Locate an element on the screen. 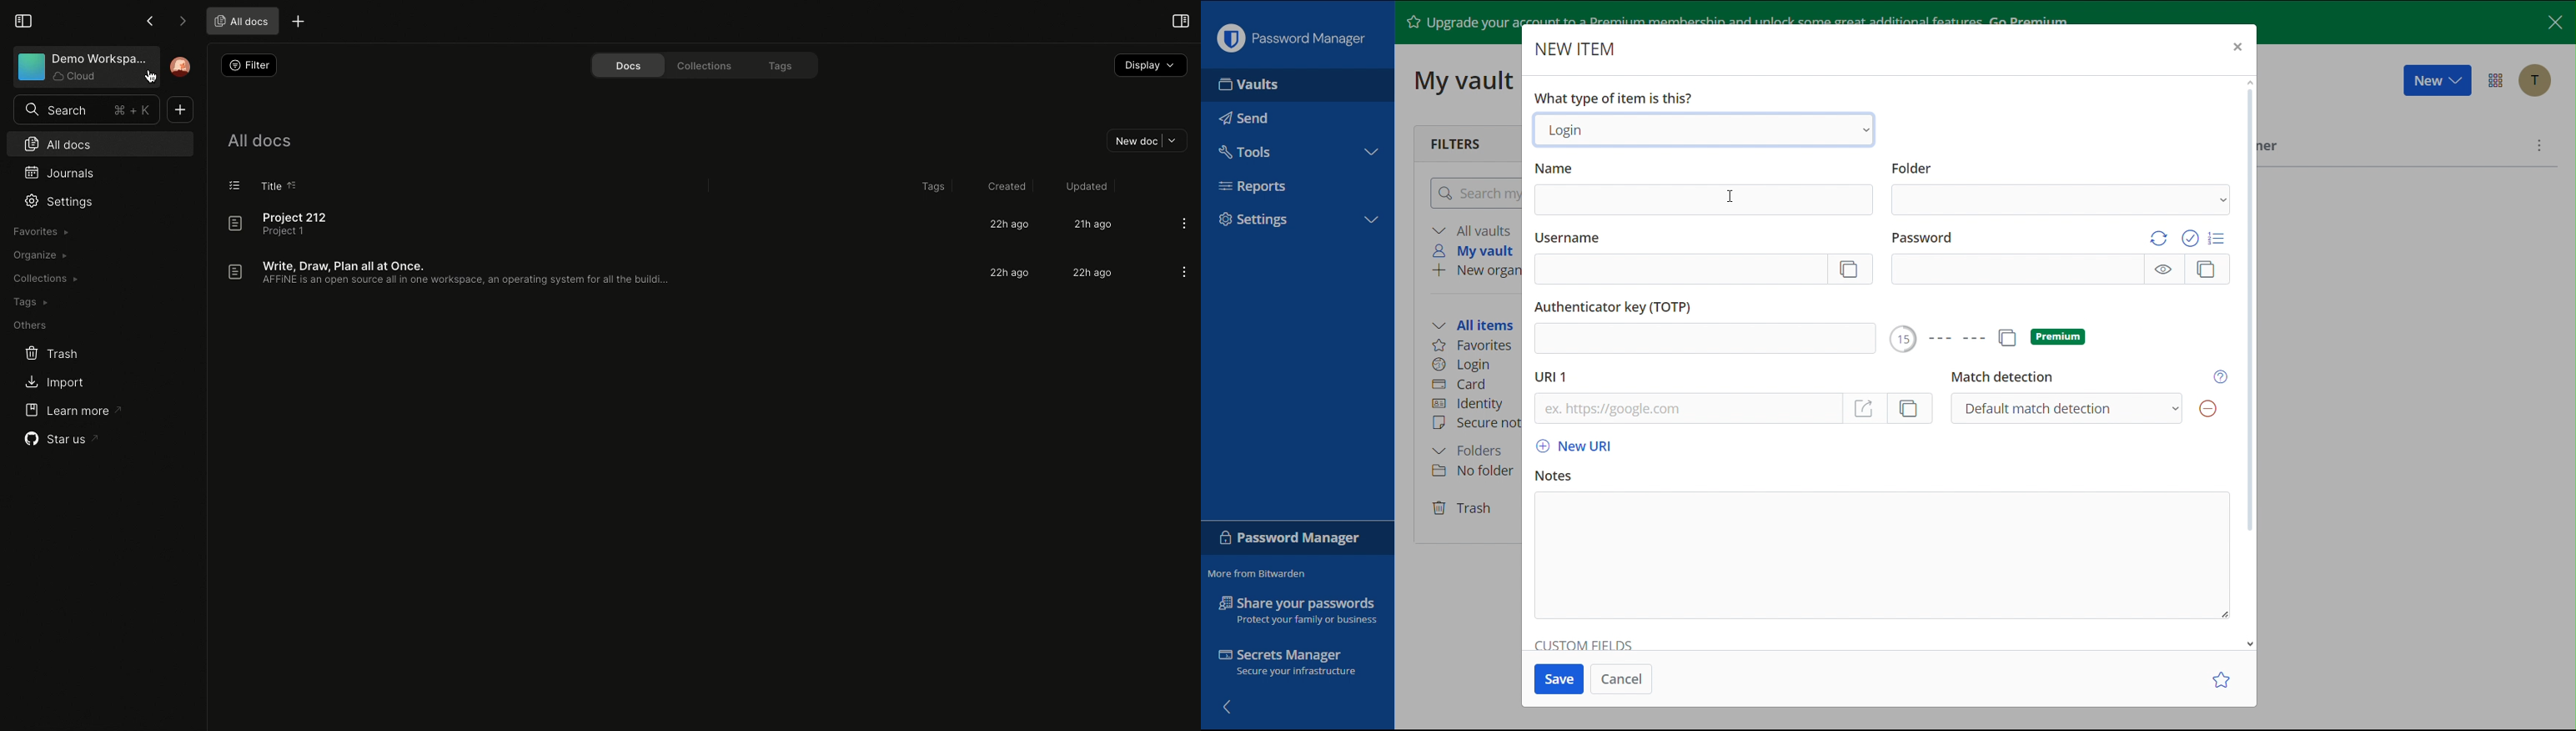 The image size is (2576, 756). Favorites is located at coordinates (42, 230).